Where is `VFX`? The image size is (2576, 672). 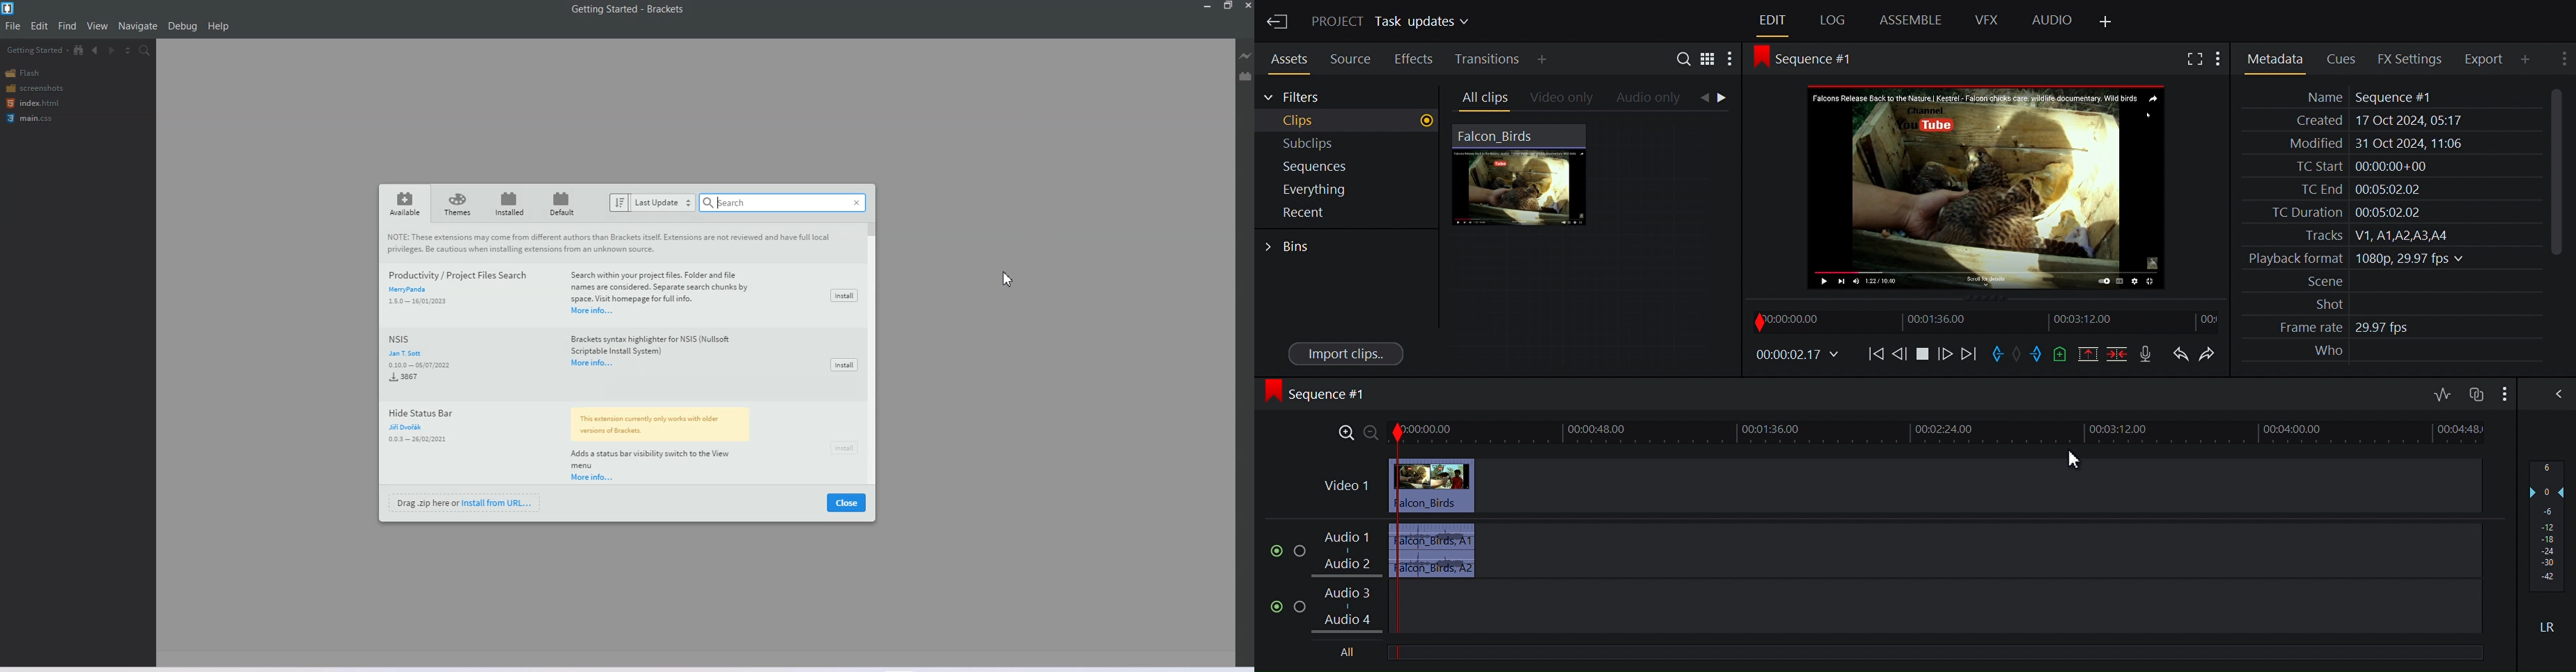 VFX is located at coordinates (1987, 21).